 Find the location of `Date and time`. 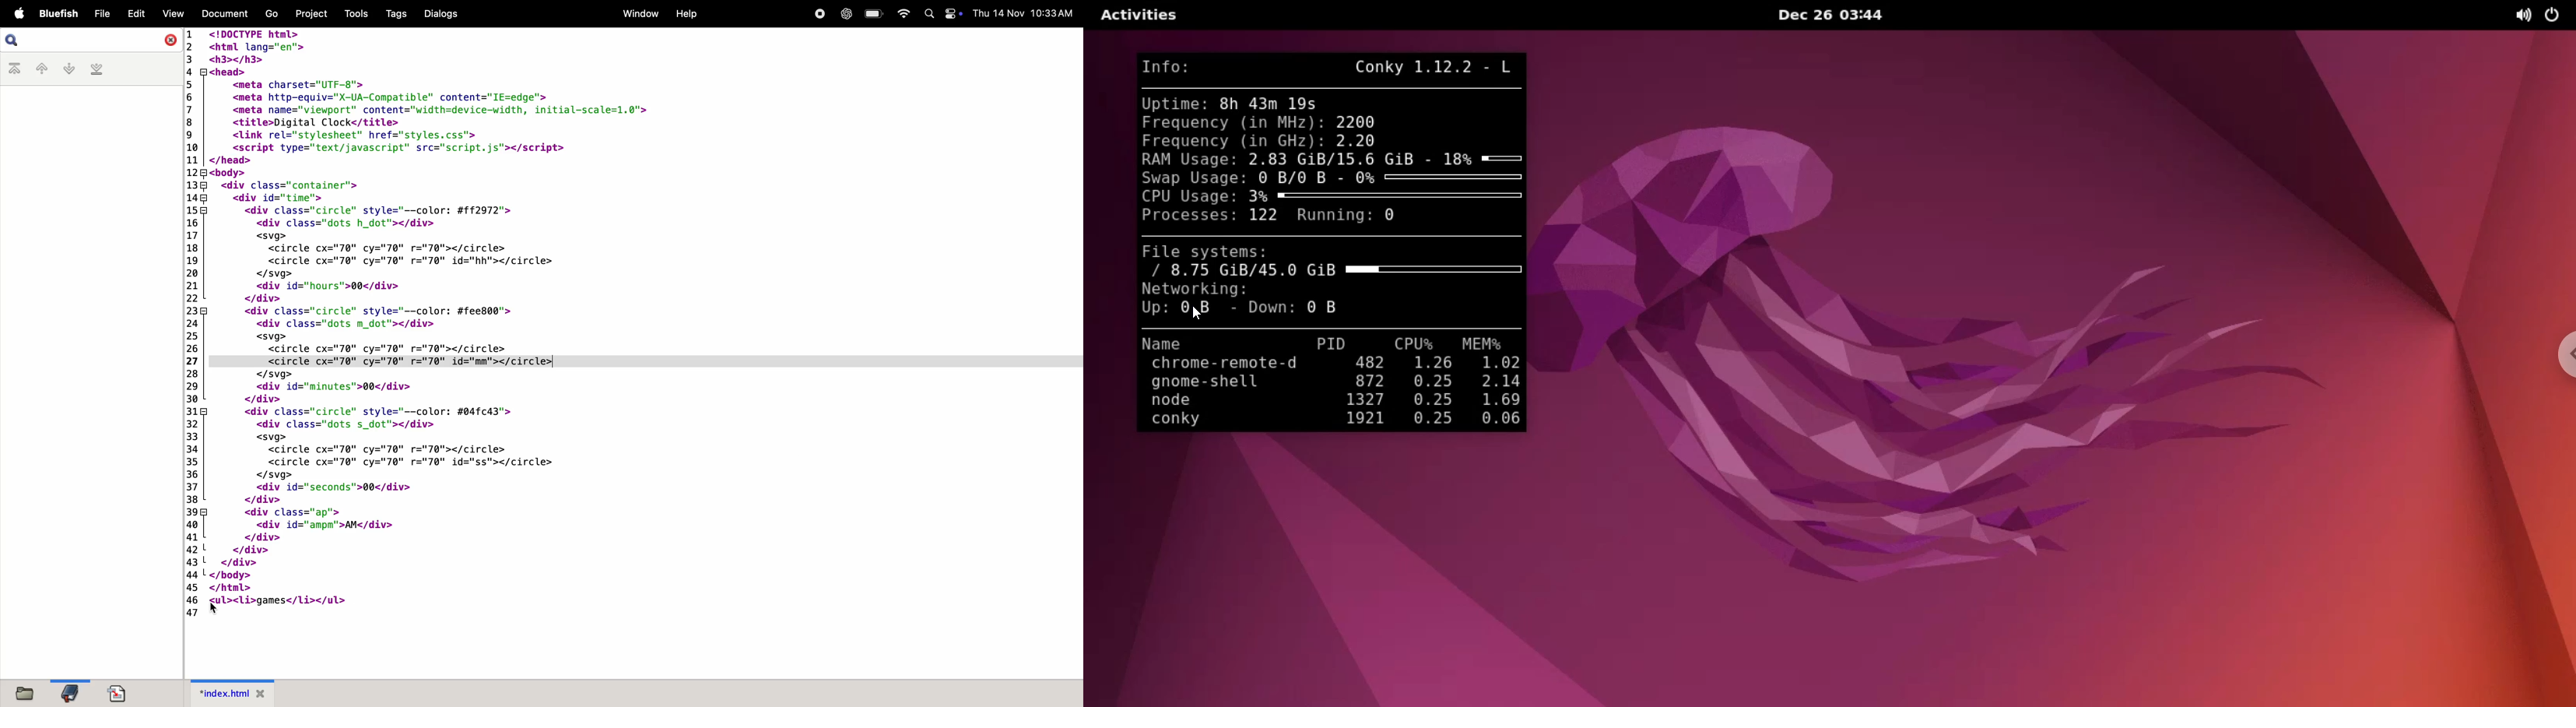

Date and time is located at coordinates (1023, 11).